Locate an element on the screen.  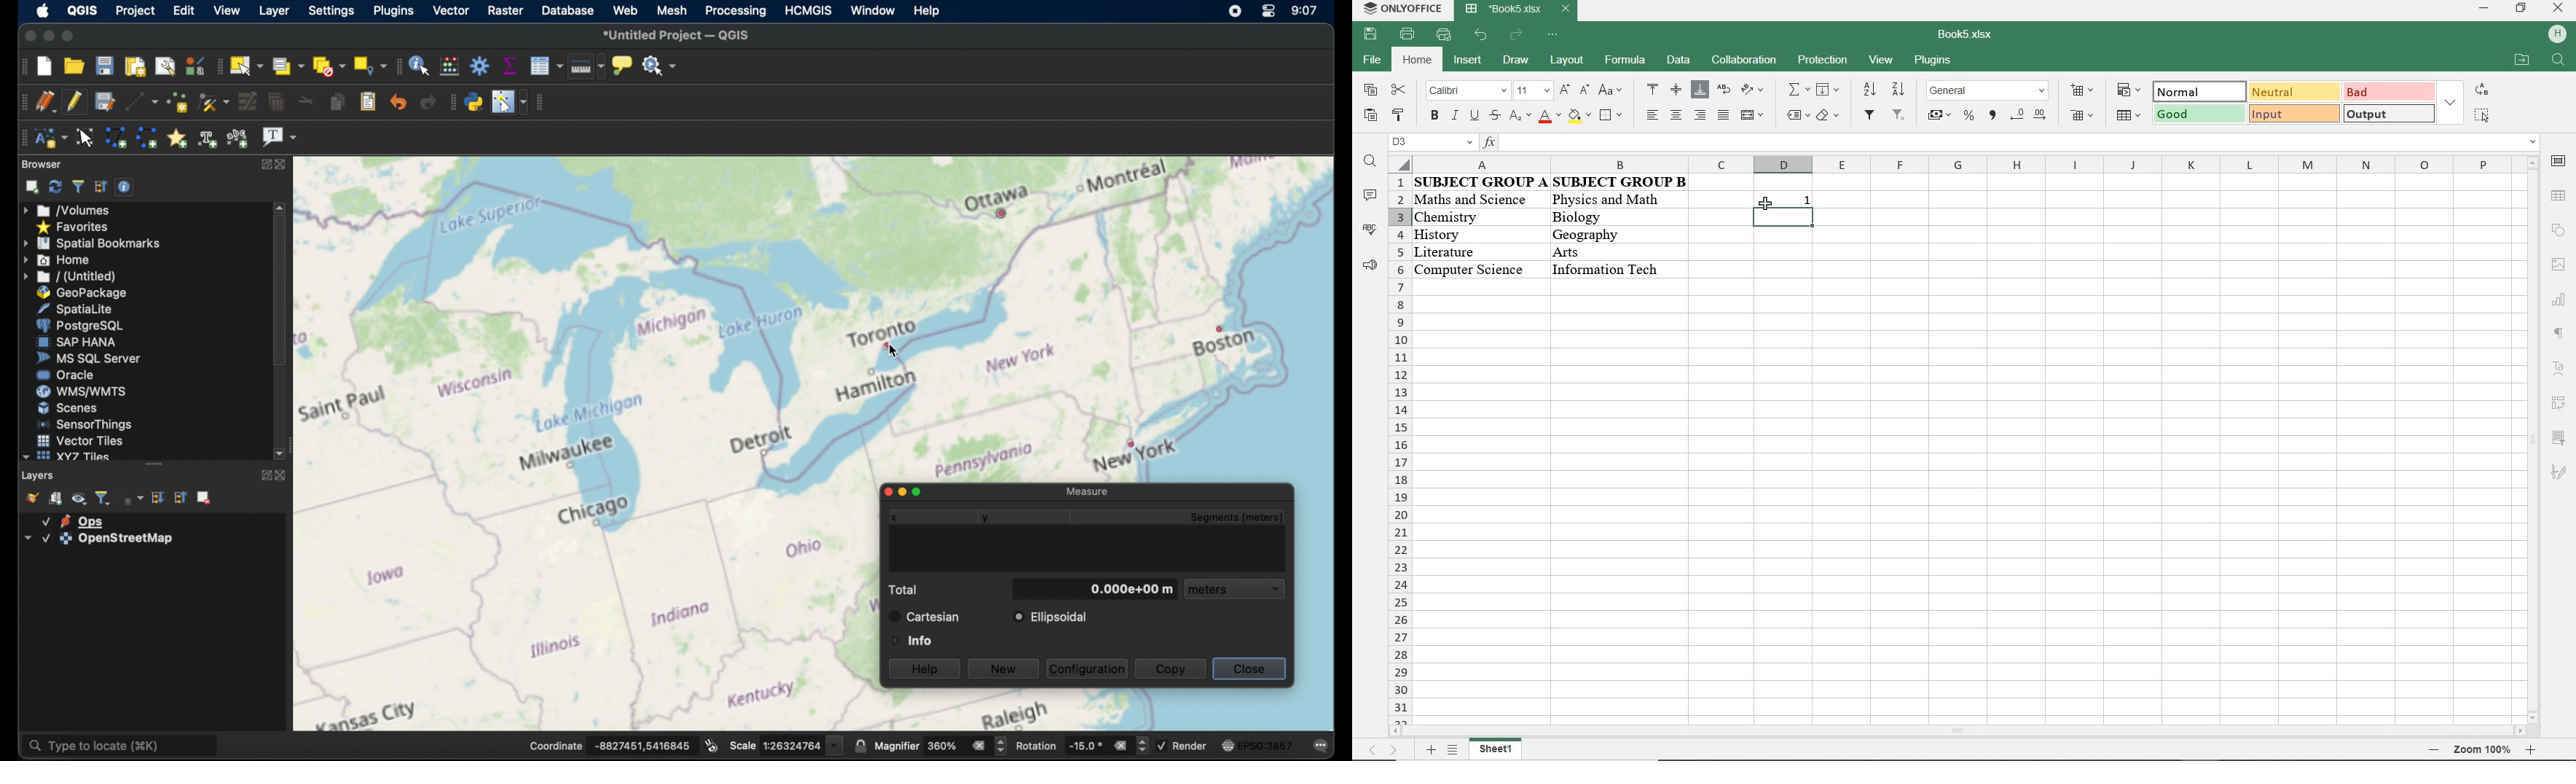
normal is located at coordinates (2196, 92).